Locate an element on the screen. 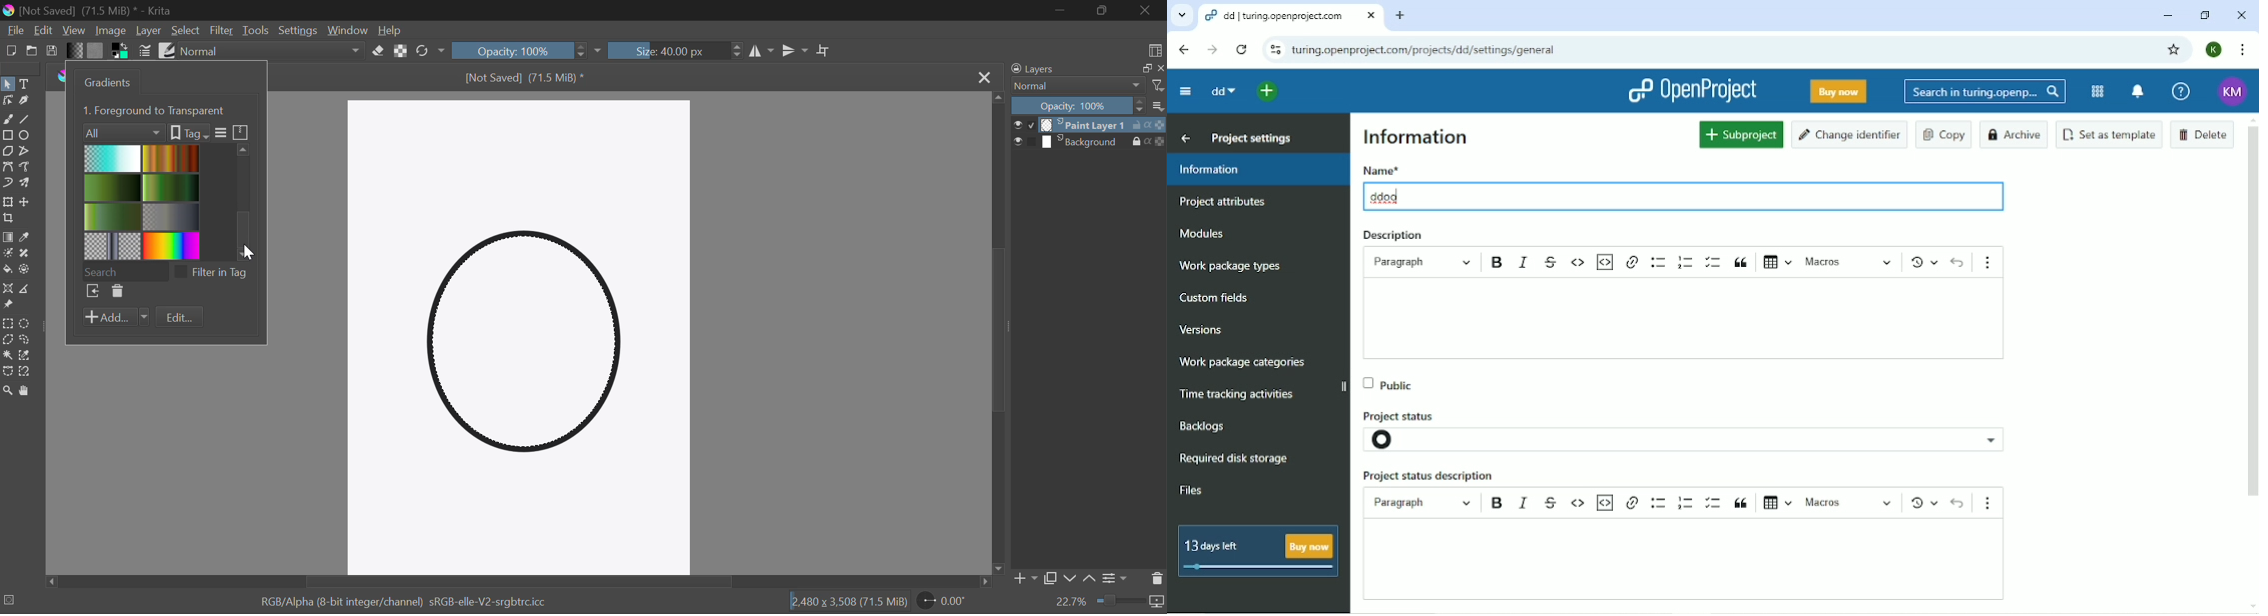  Metallic Gradient is located at coordinates (174, 216).